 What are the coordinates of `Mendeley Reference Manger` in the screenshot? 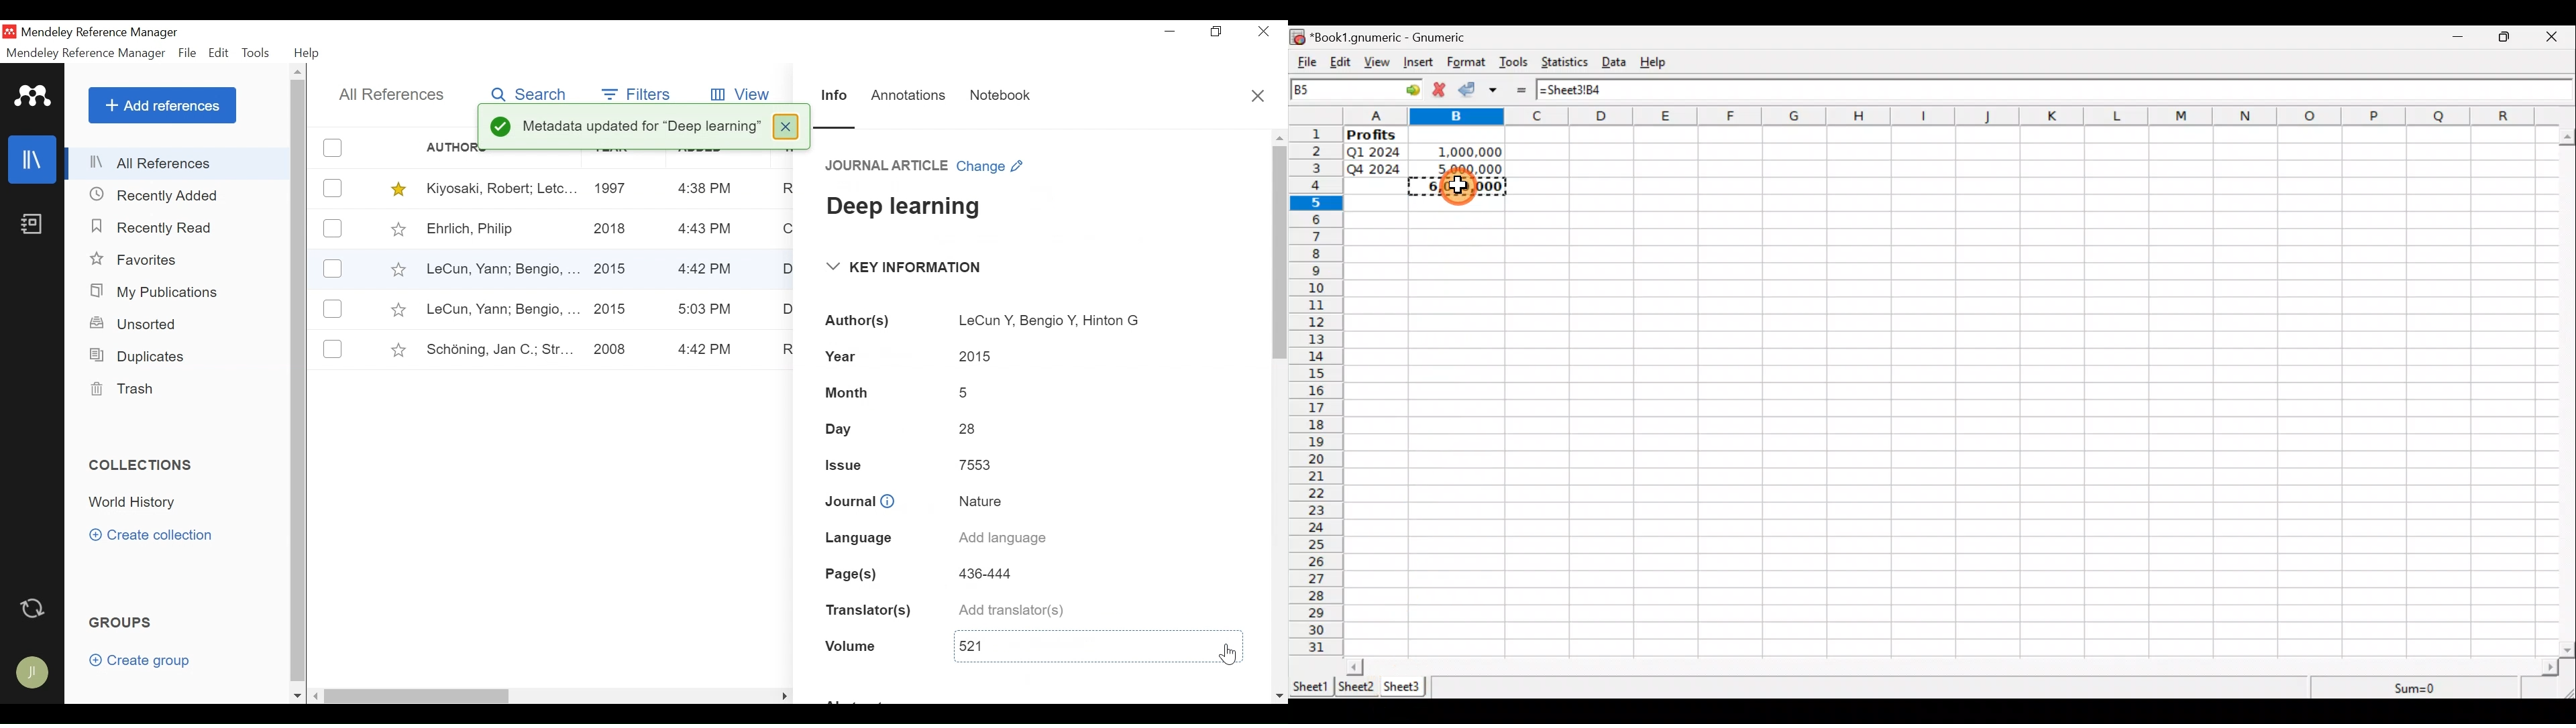 It's located at (108, 32).